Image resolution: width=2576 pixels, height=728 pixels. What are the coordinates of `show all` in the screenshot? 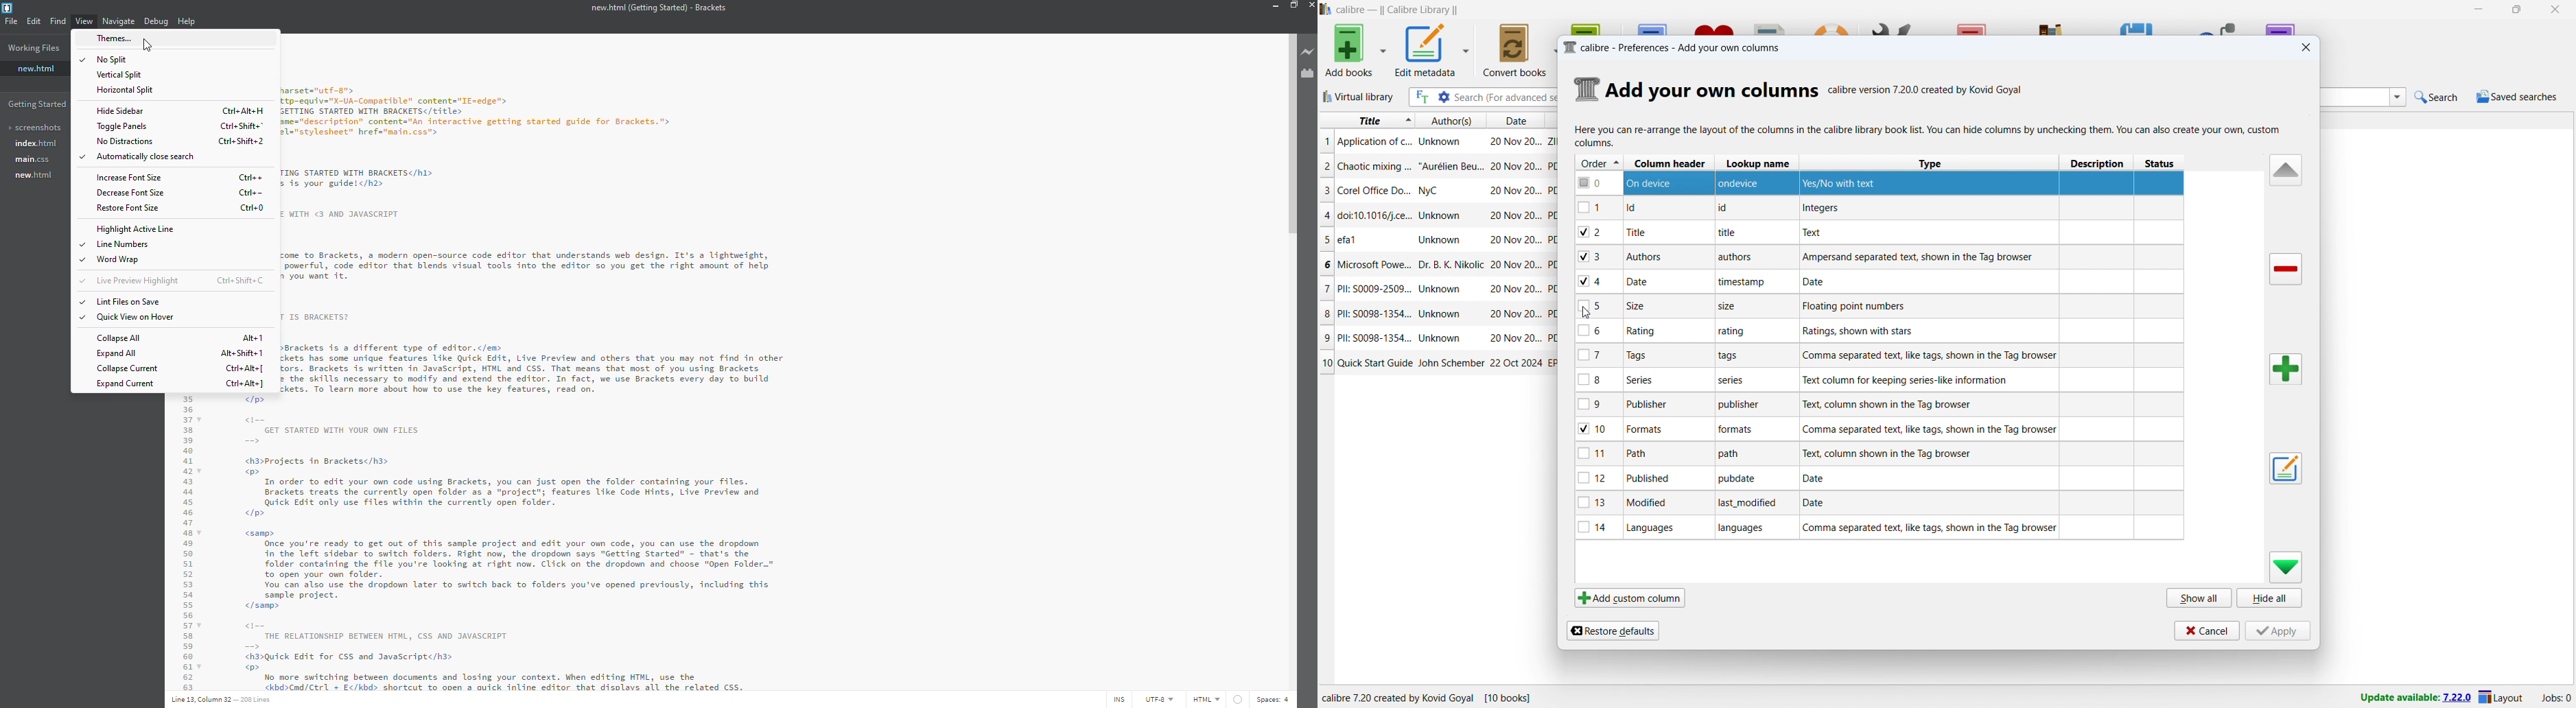 It's located at (2199, 599).